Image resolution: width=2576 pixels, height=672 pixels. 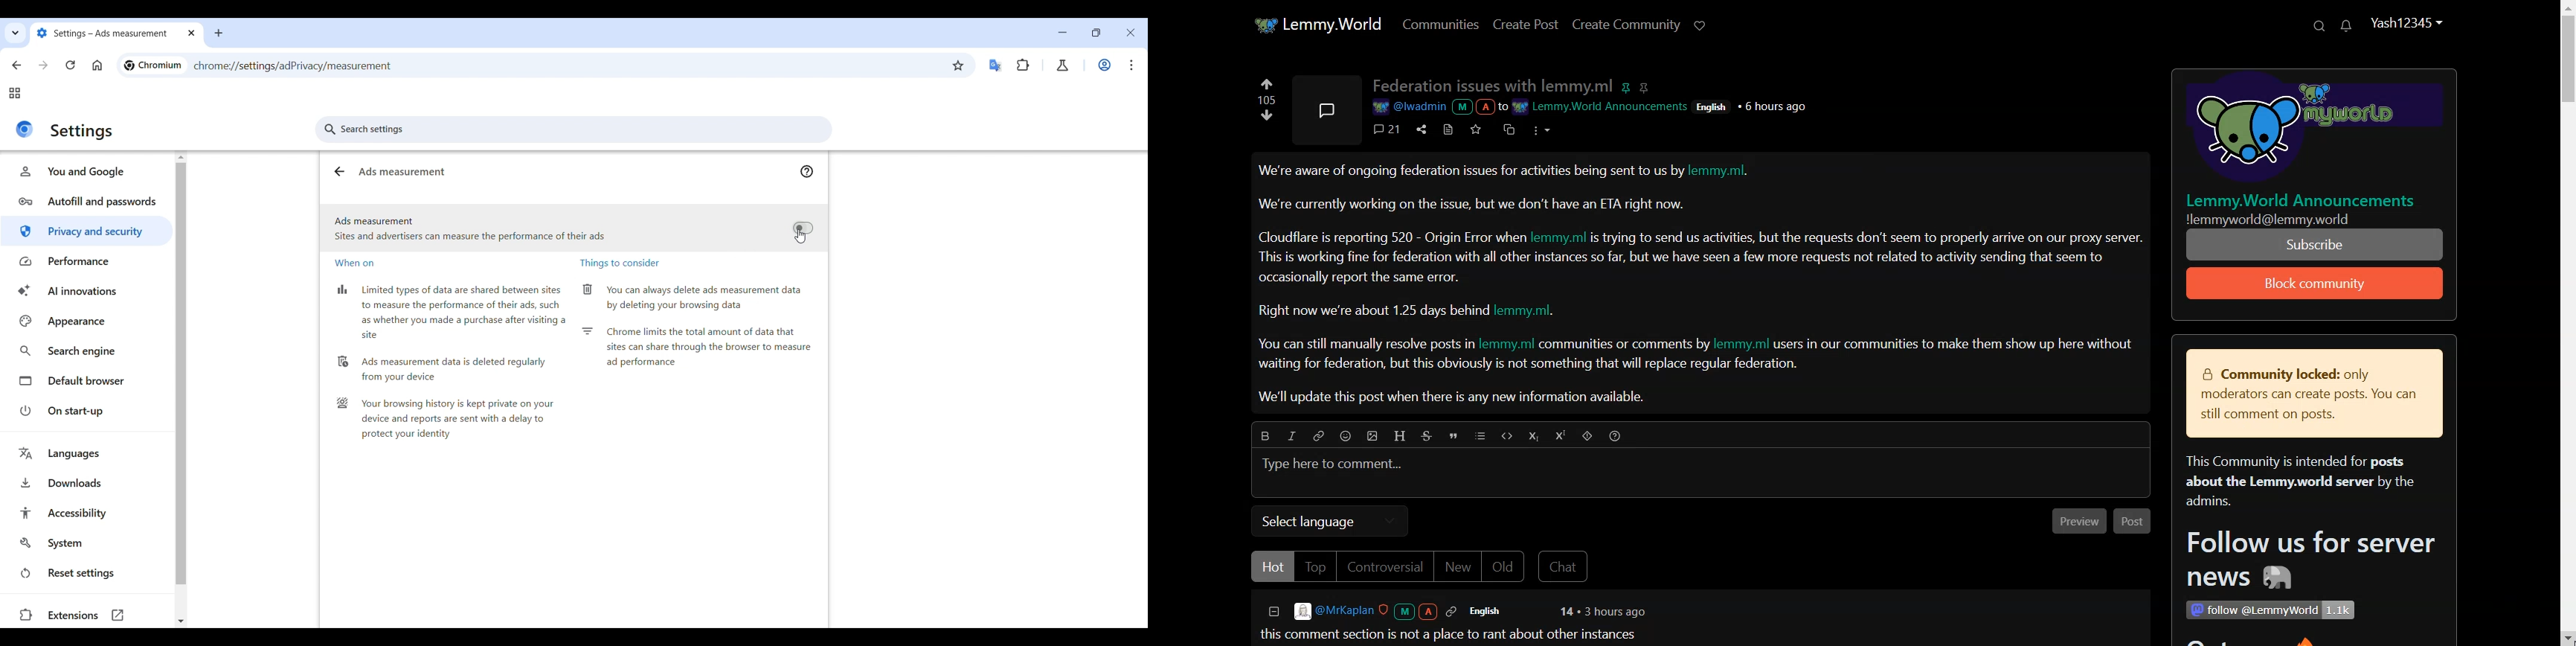 I want to click on Preview, so click(x=2078, y=520).